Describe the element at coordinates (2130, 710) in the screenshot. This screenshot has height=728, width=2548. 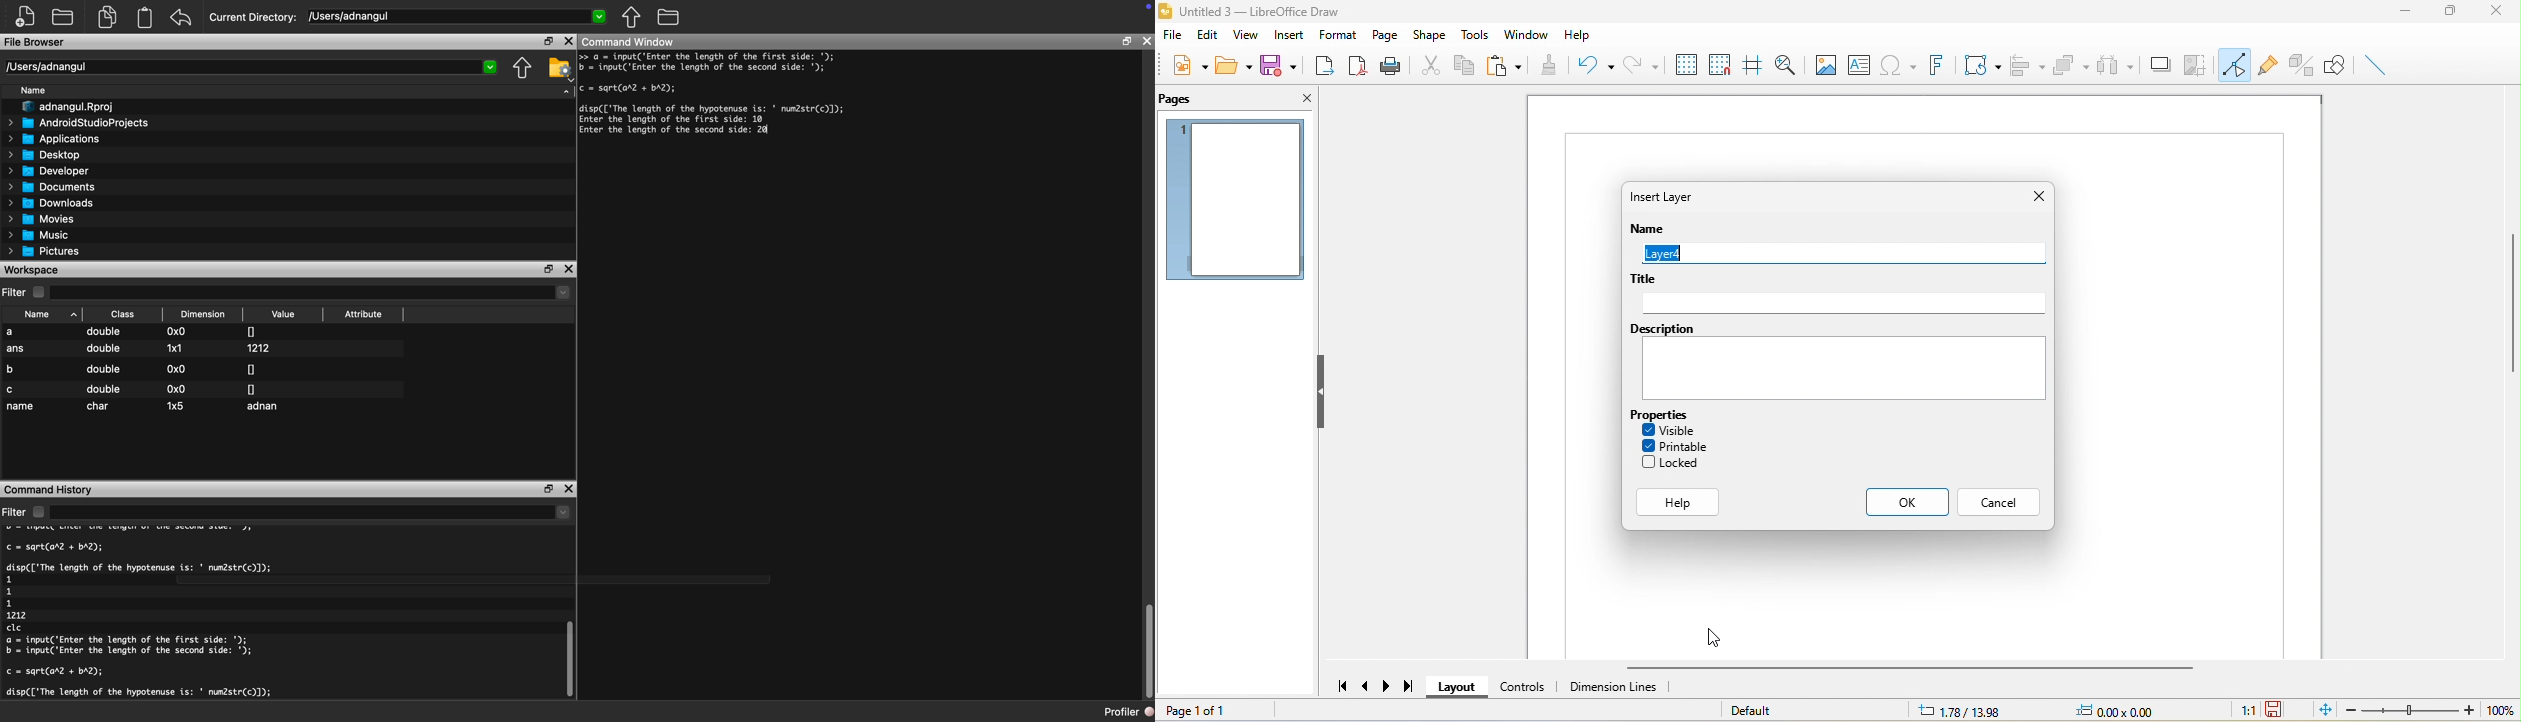
I see `0.00x0.00` at that location.